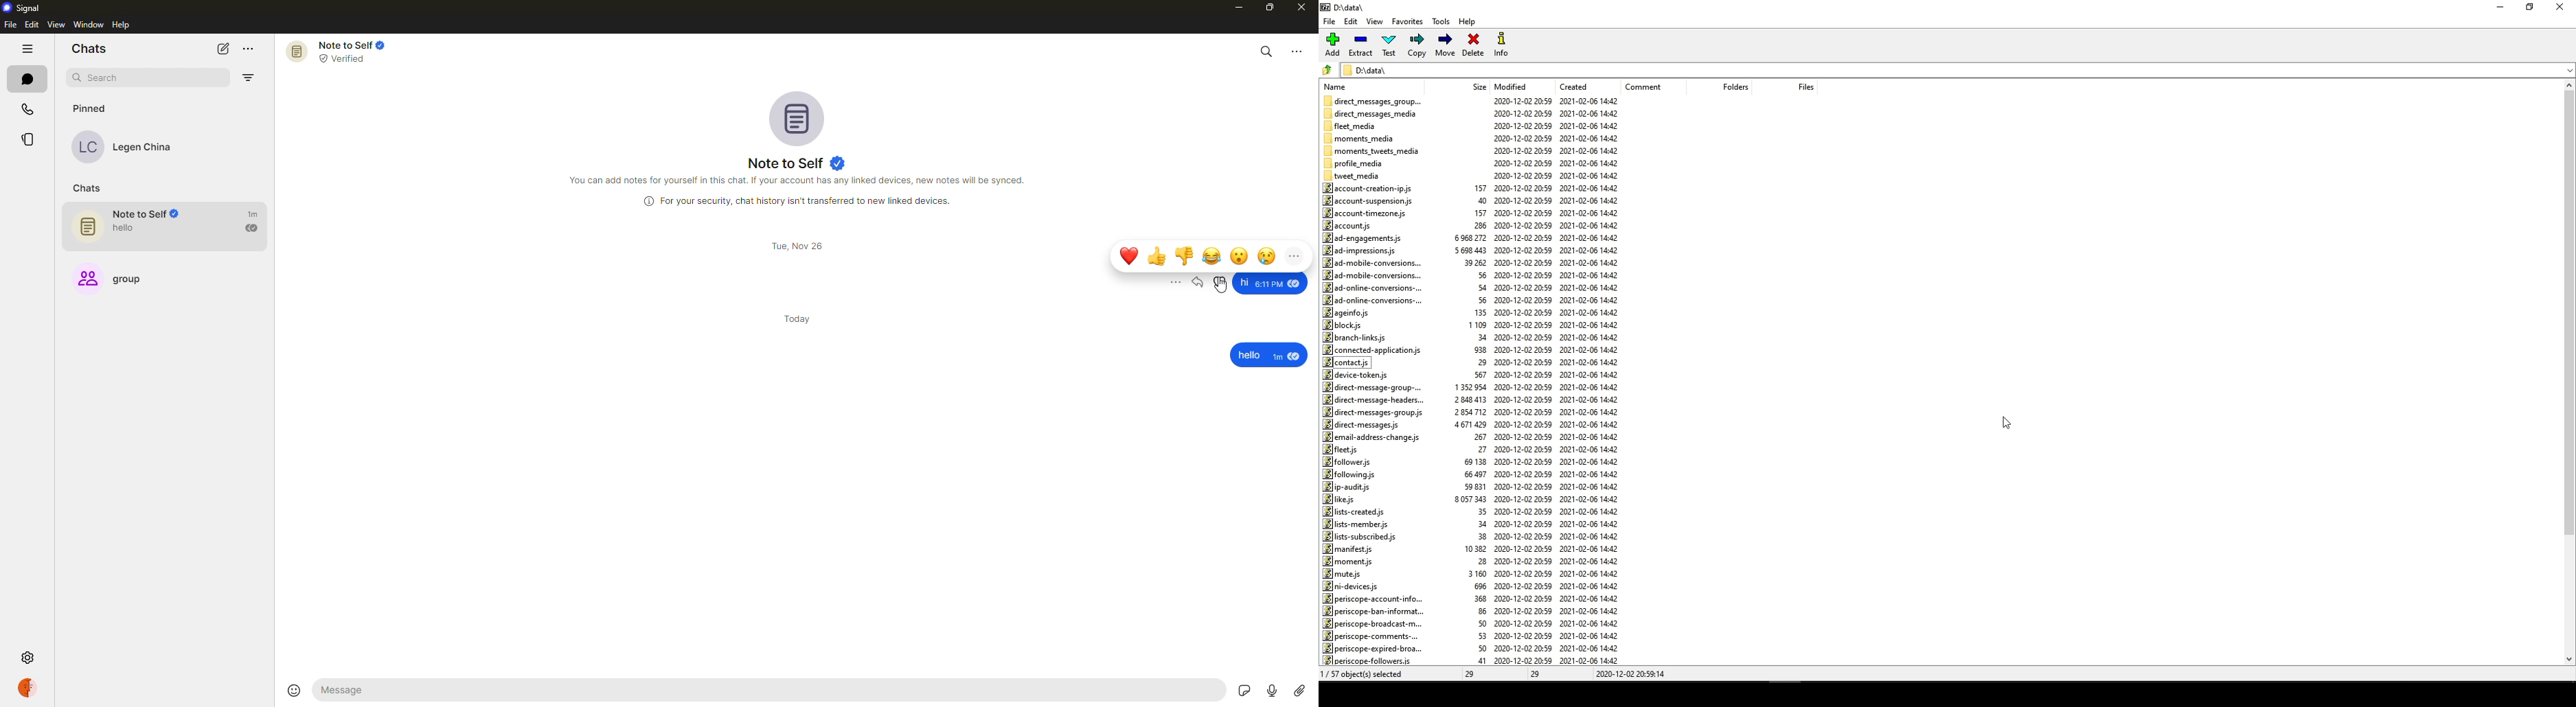 This screenshot has height=728, width=2576. Describe the element at coordinates (89, 47) in the screenshot. I see `chats` at that location.